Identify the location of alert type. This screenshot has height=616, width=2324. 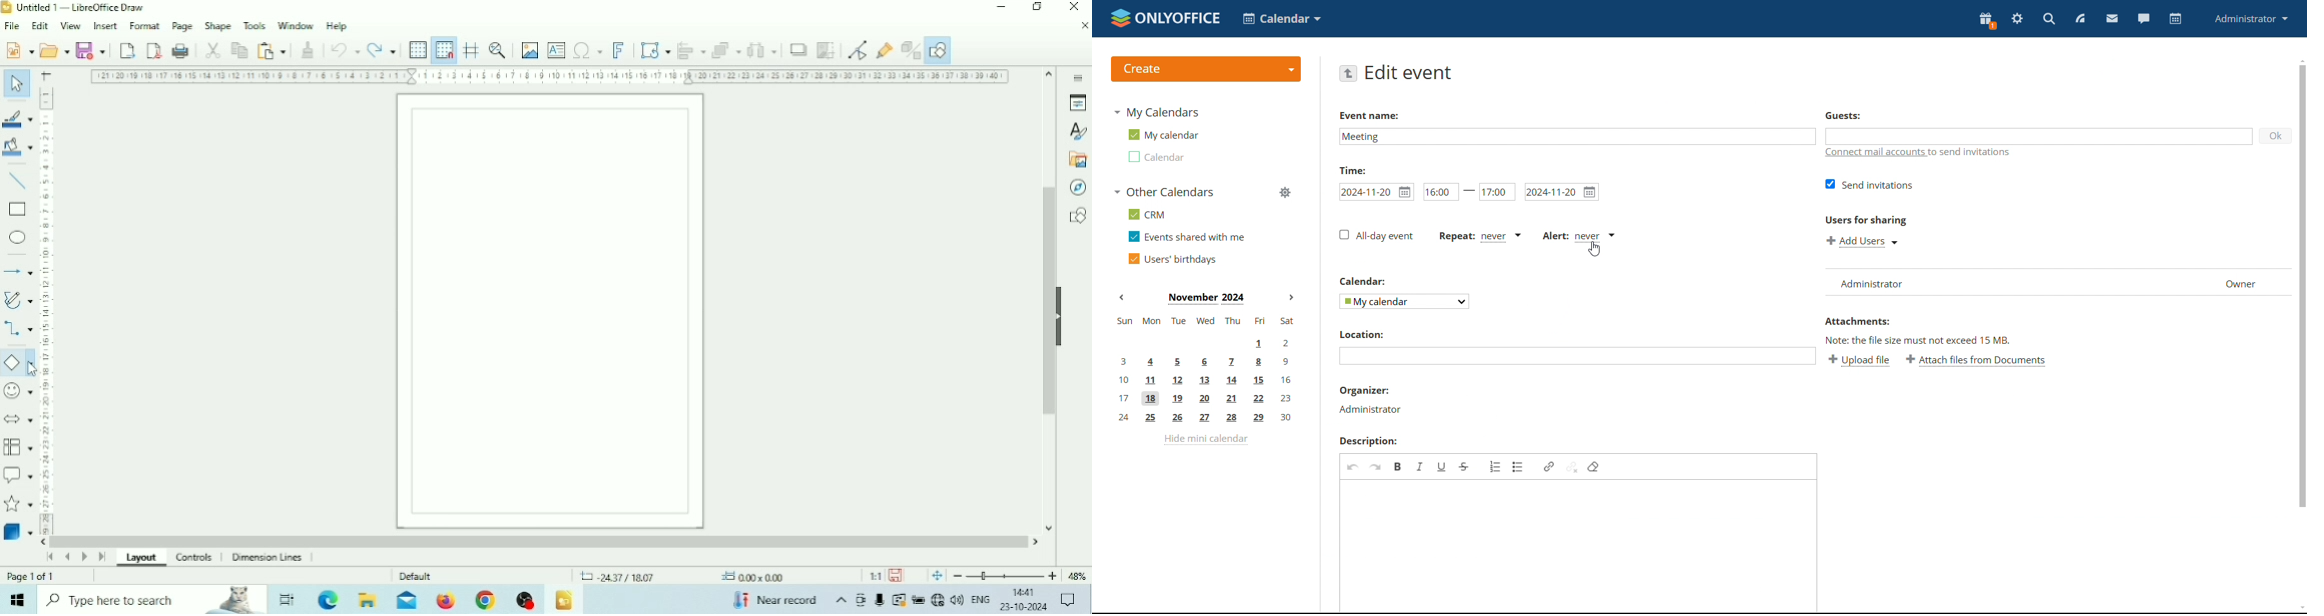
(1579, 236).